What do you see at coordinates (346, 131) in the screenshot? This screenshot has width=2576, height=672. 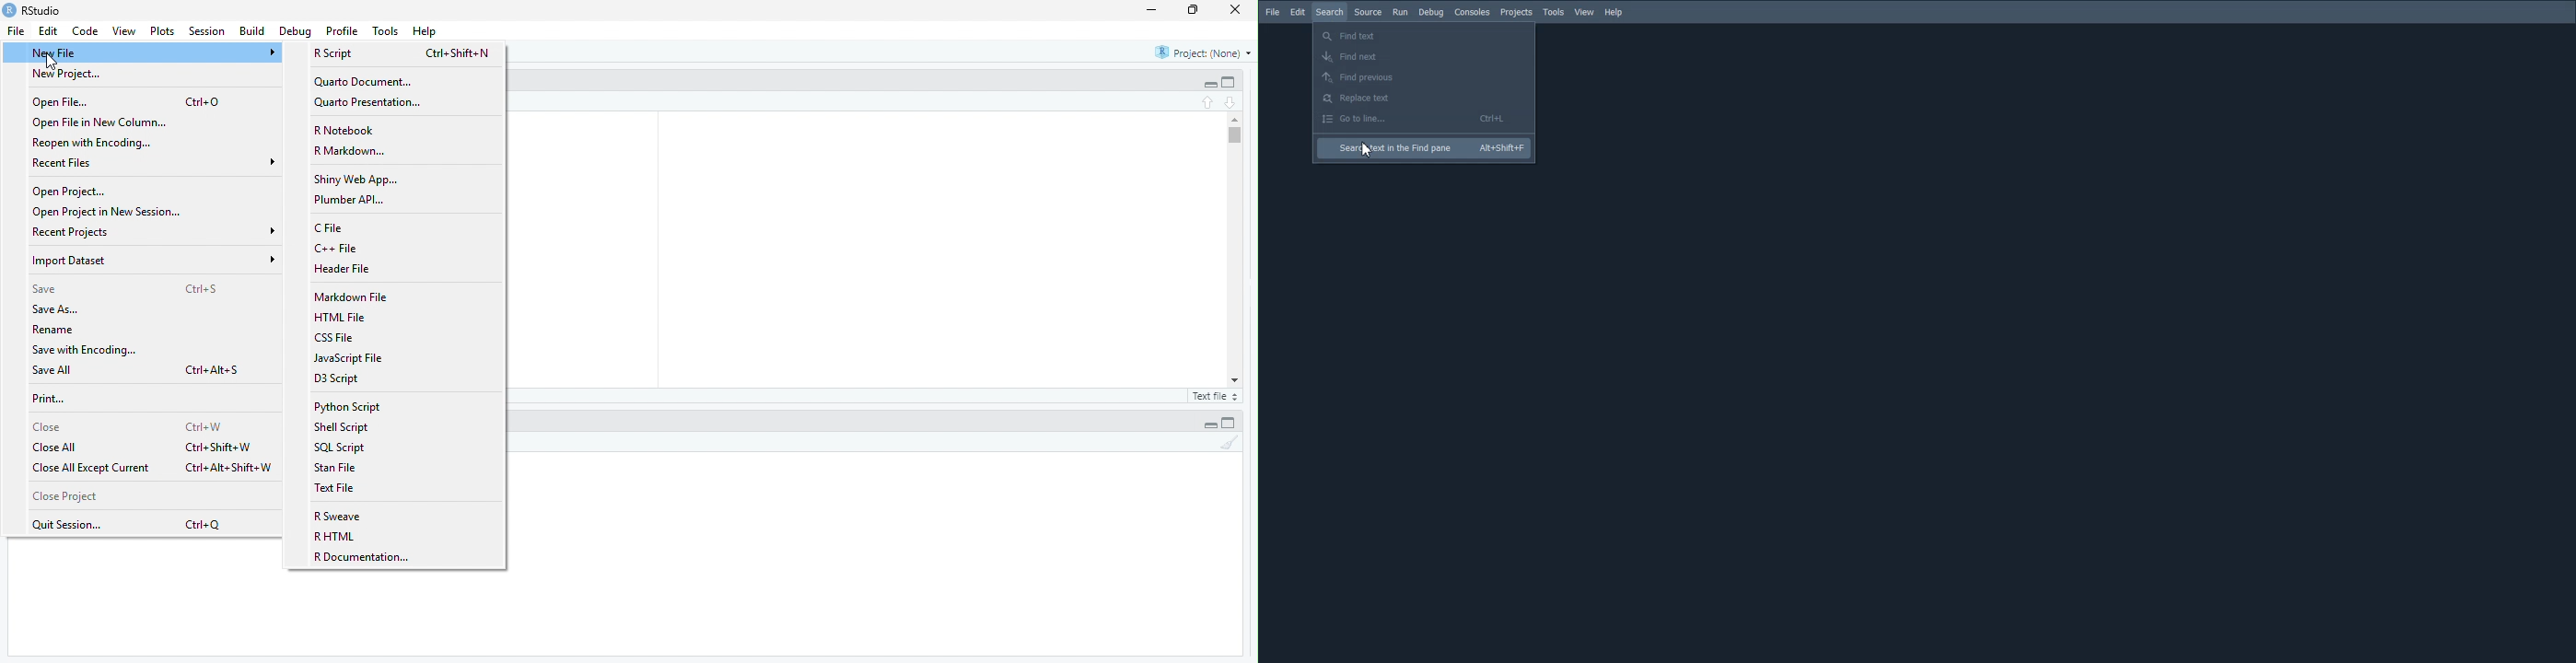 I see `R Notebook` at bounding box center [346, 131].